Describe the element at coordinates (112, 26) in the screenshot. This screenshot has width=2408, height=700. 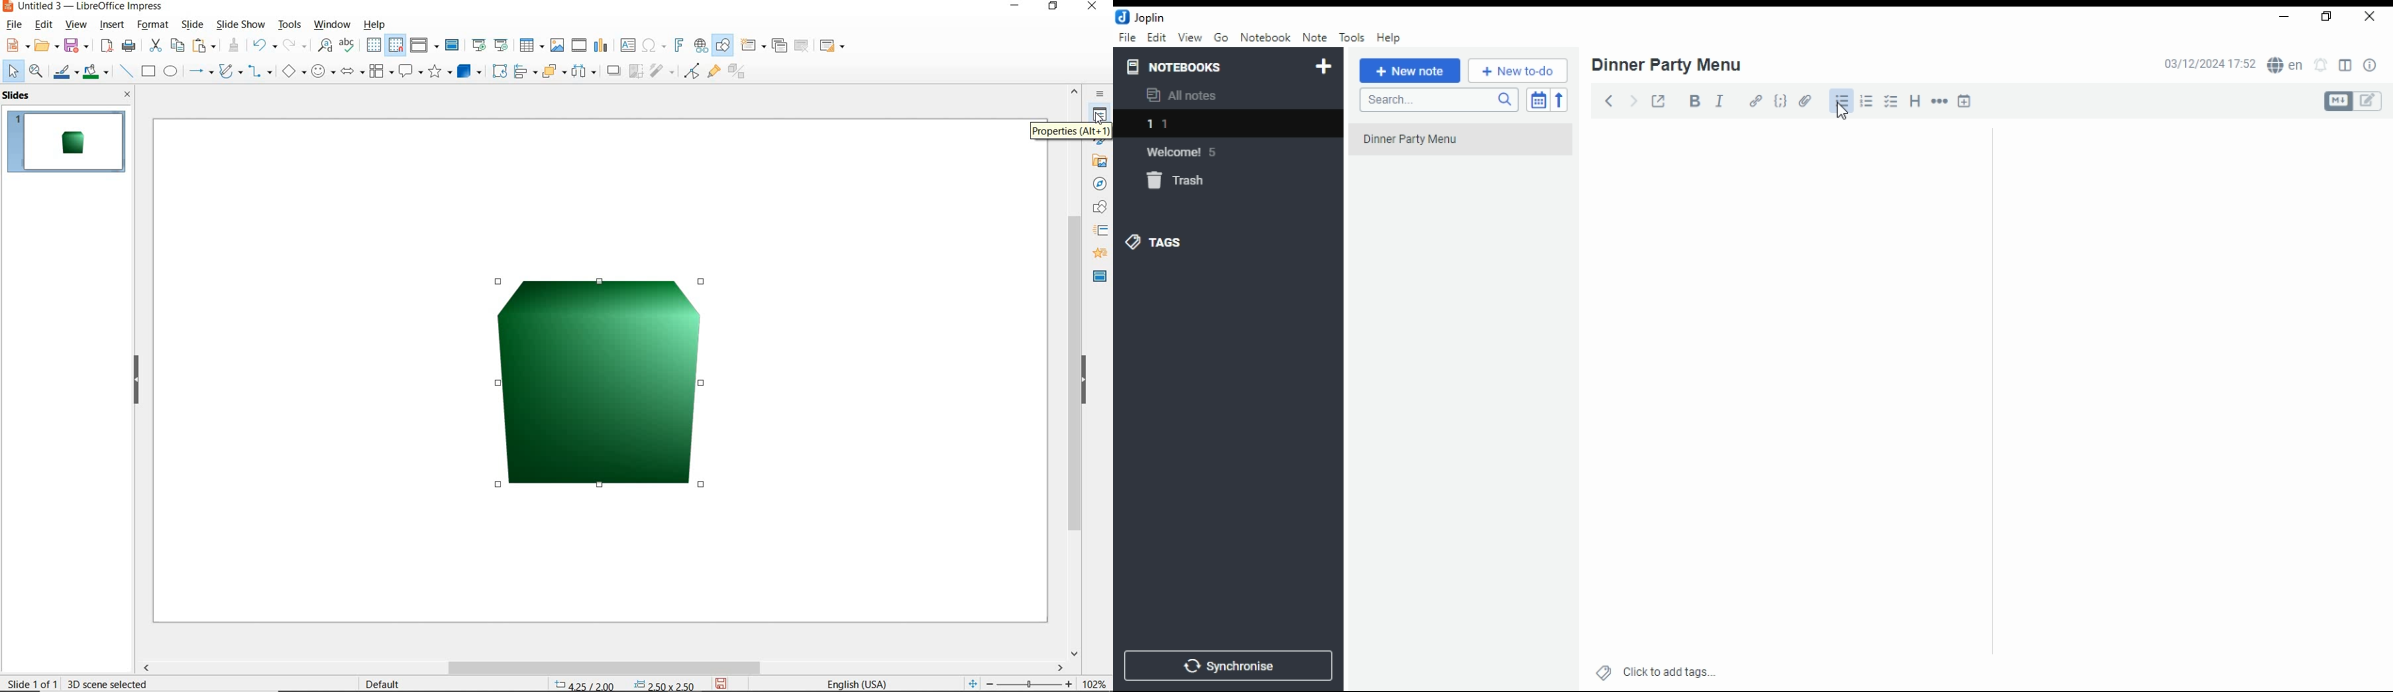
I see `insert` at that location.